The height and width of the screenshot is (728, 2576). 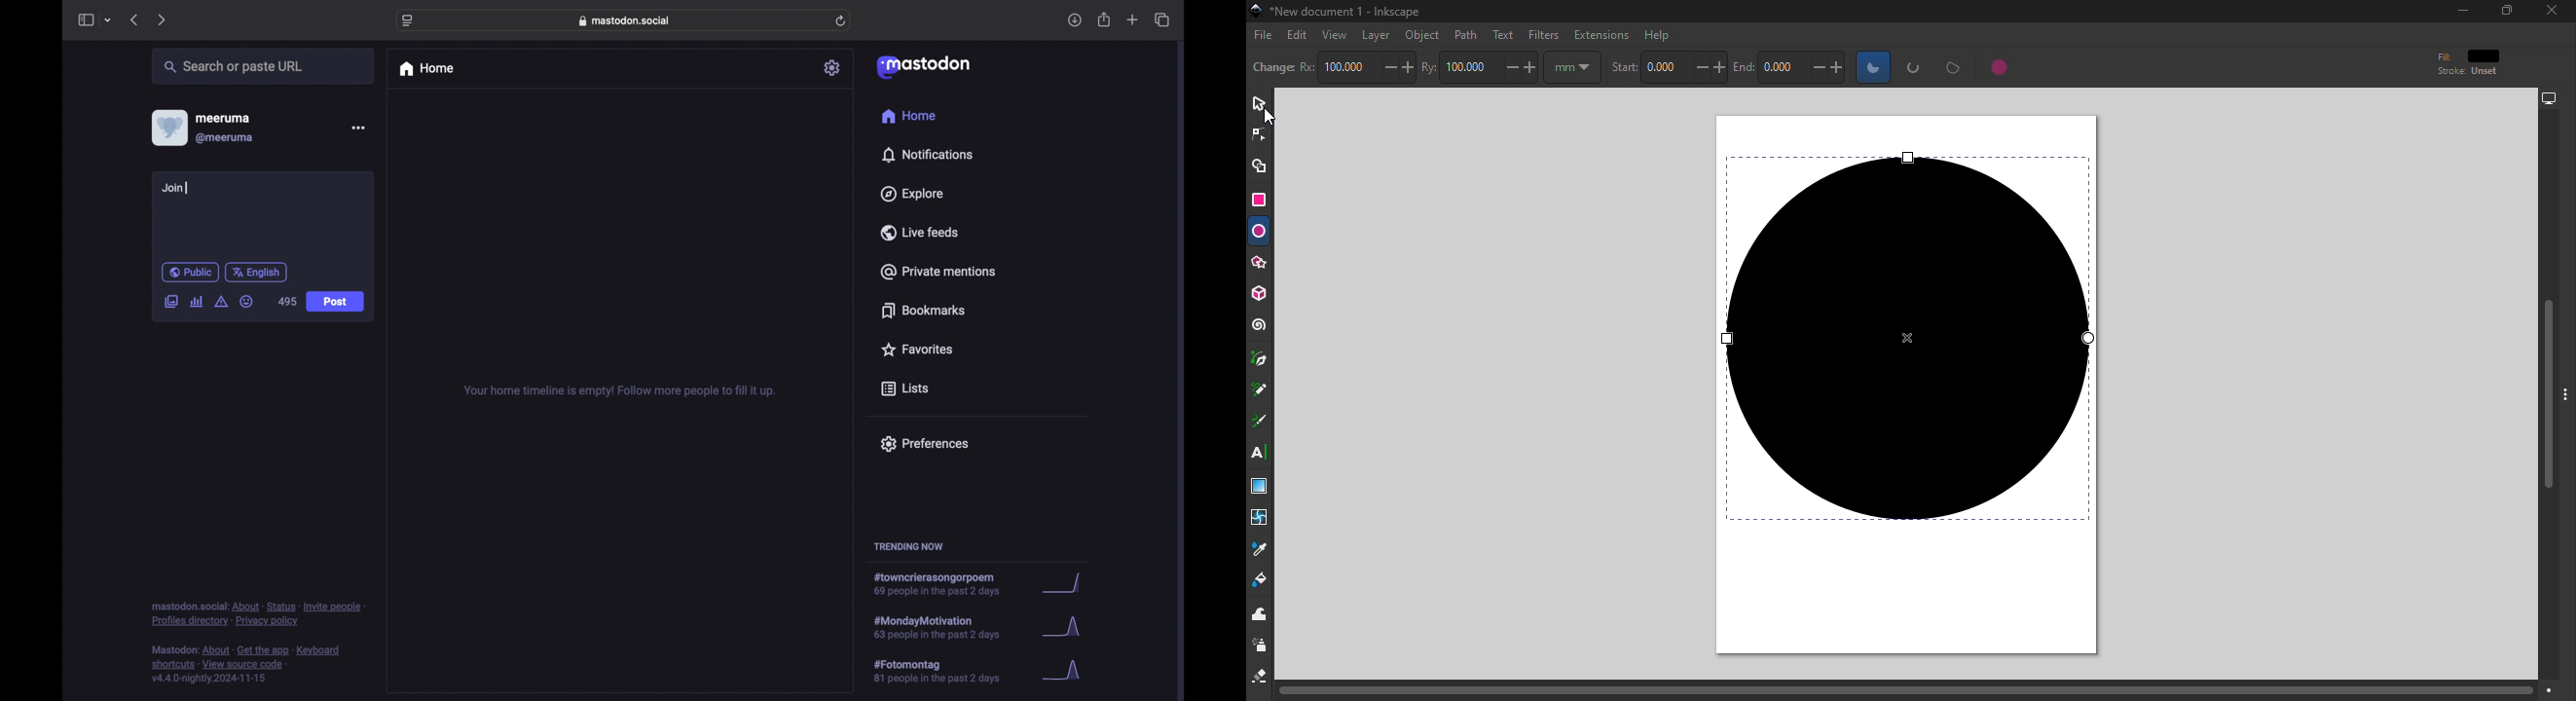 What do you see at coordinates (1075, 21) in the screenshot?
I see `download` at bounding box center [1075, 21].